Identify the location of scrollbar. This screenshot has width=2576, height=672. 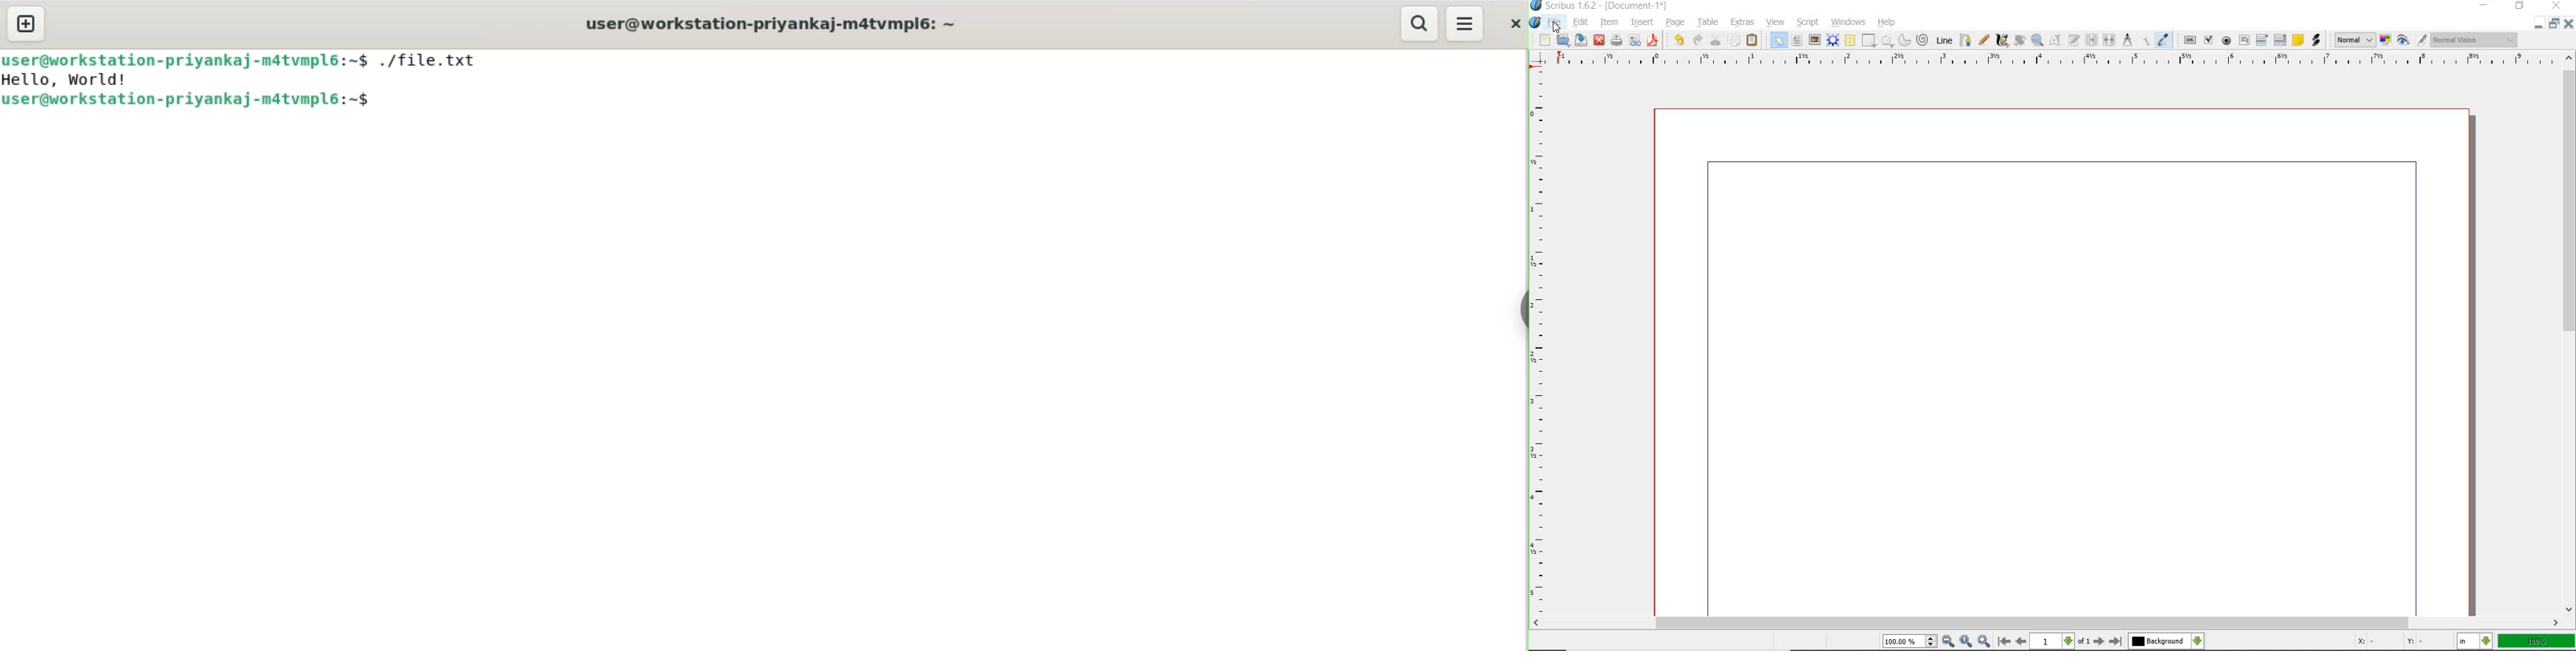
(2570, 334).